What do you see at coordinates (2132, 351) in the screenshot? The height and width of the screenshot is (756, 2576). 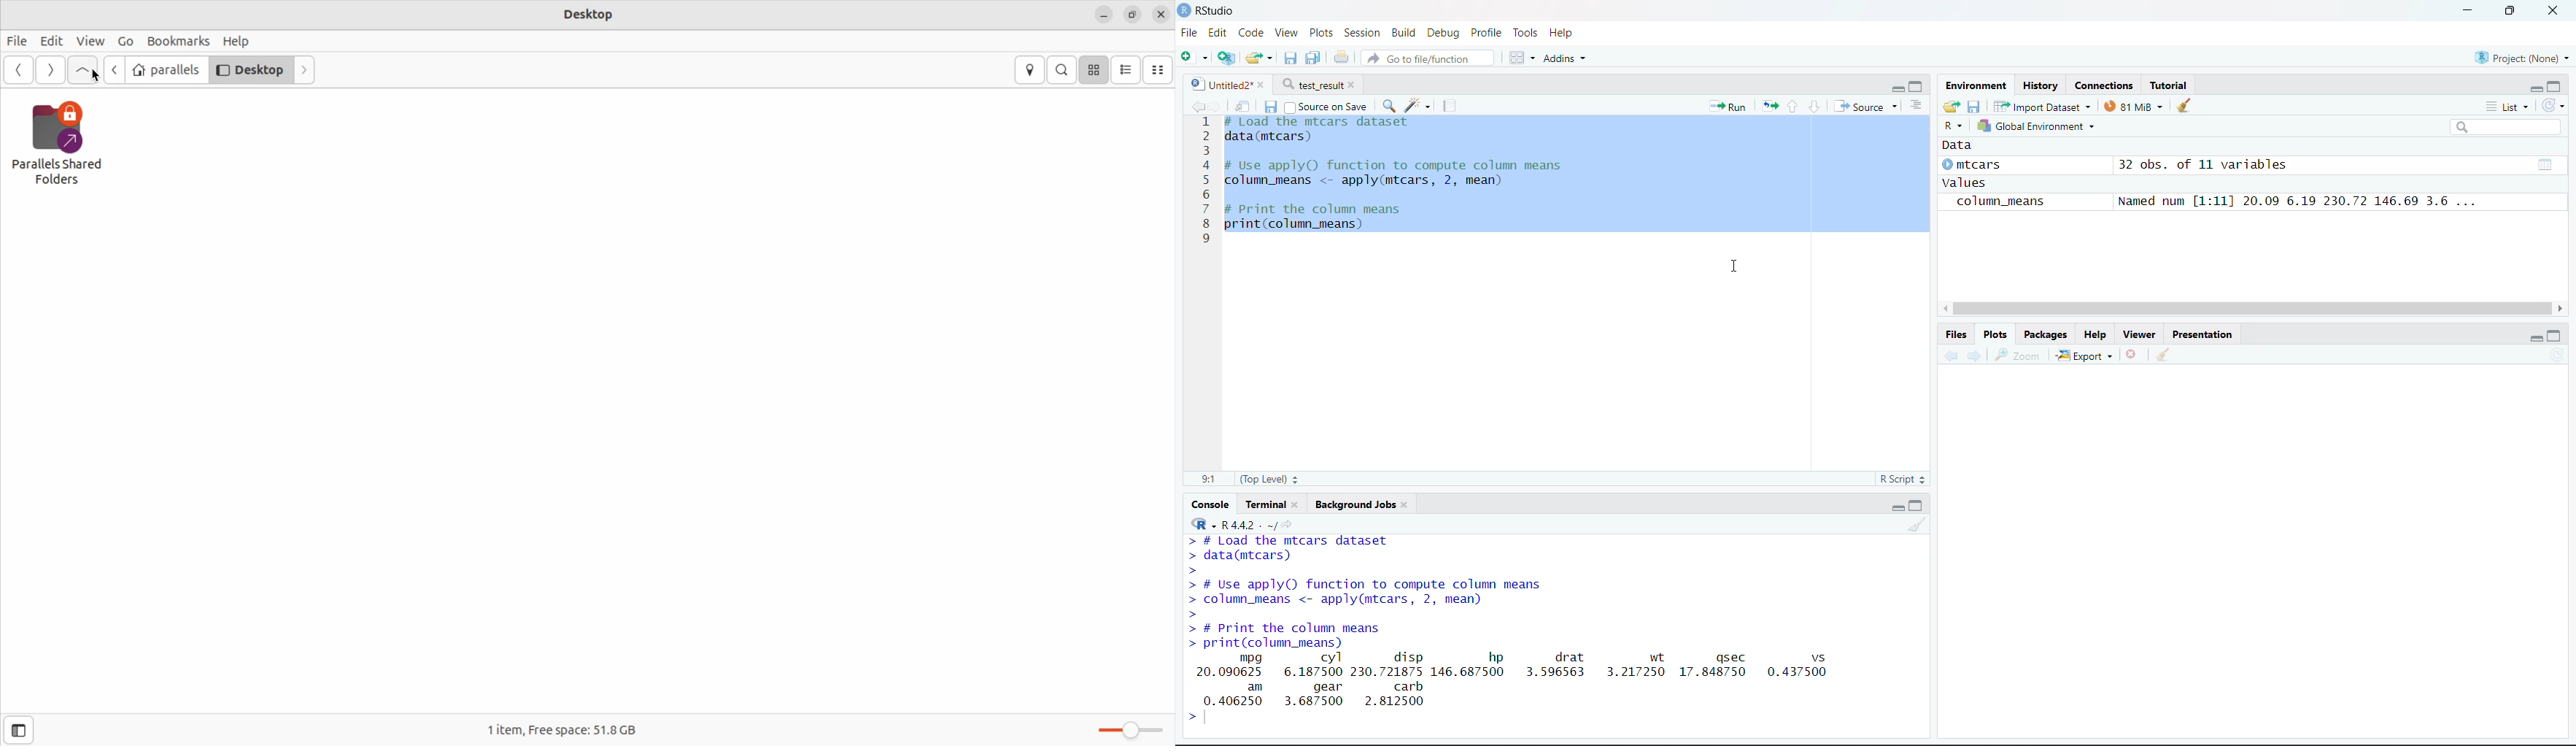 I see `Close` at bounding box center [2132, 351].